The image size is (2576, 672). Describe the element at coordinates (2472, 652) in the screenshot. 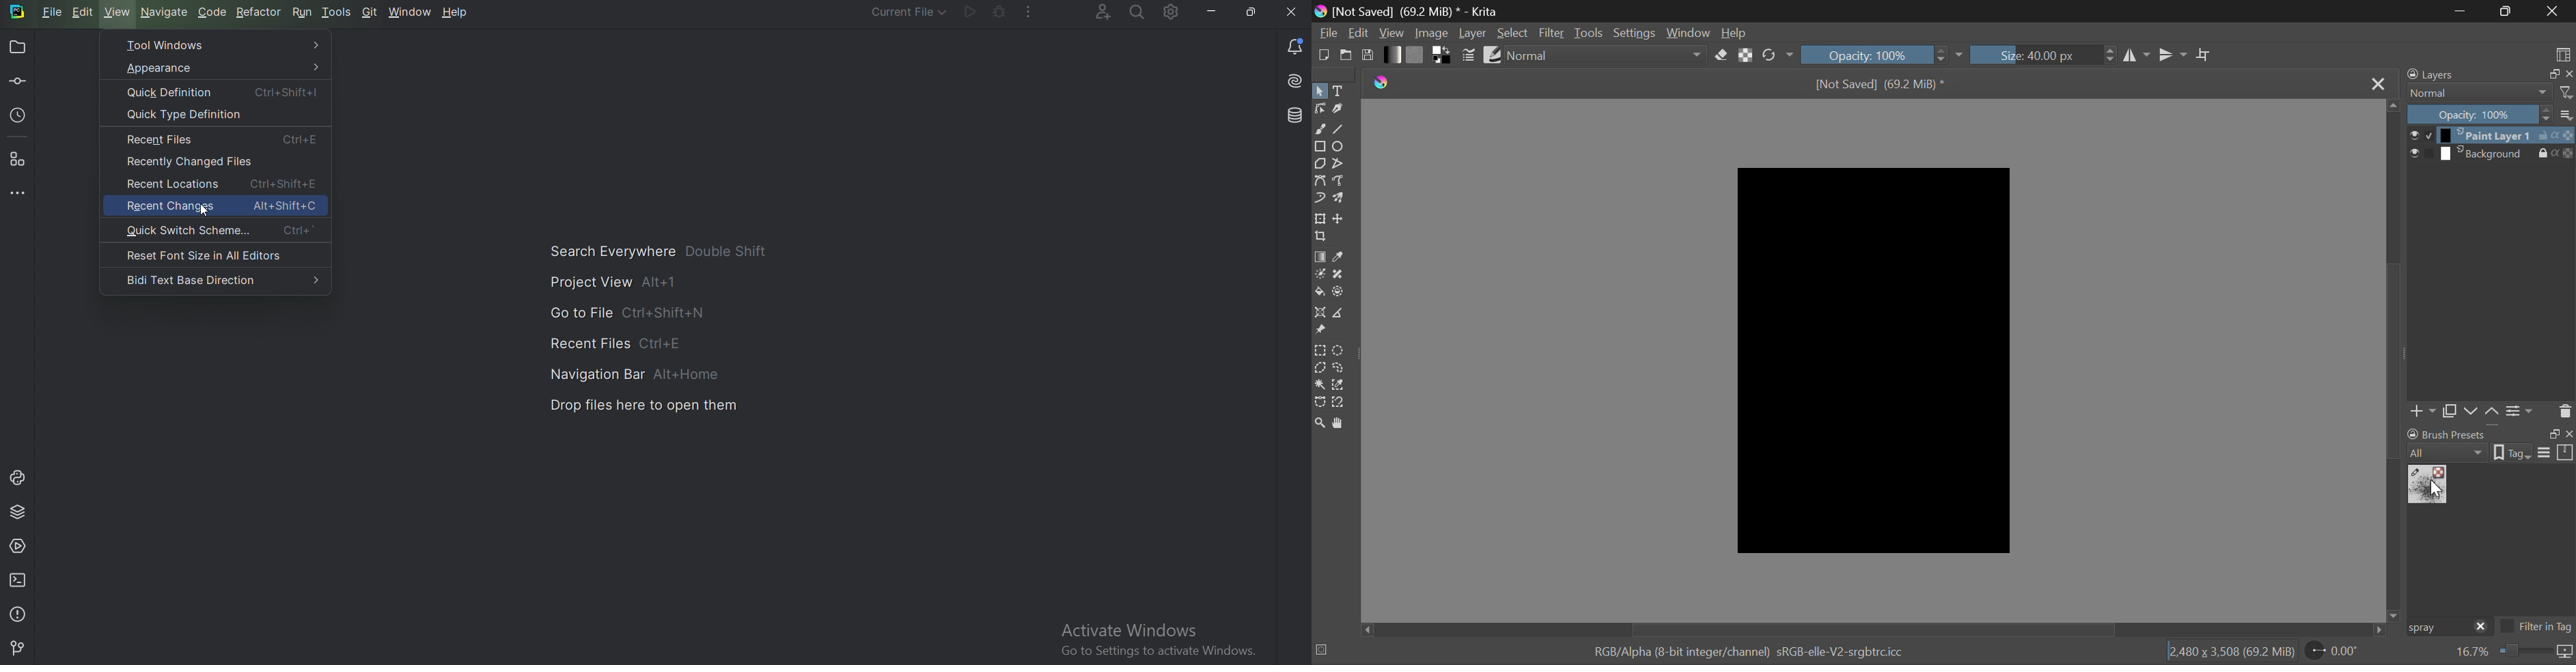

I see `zoom value` at that location.